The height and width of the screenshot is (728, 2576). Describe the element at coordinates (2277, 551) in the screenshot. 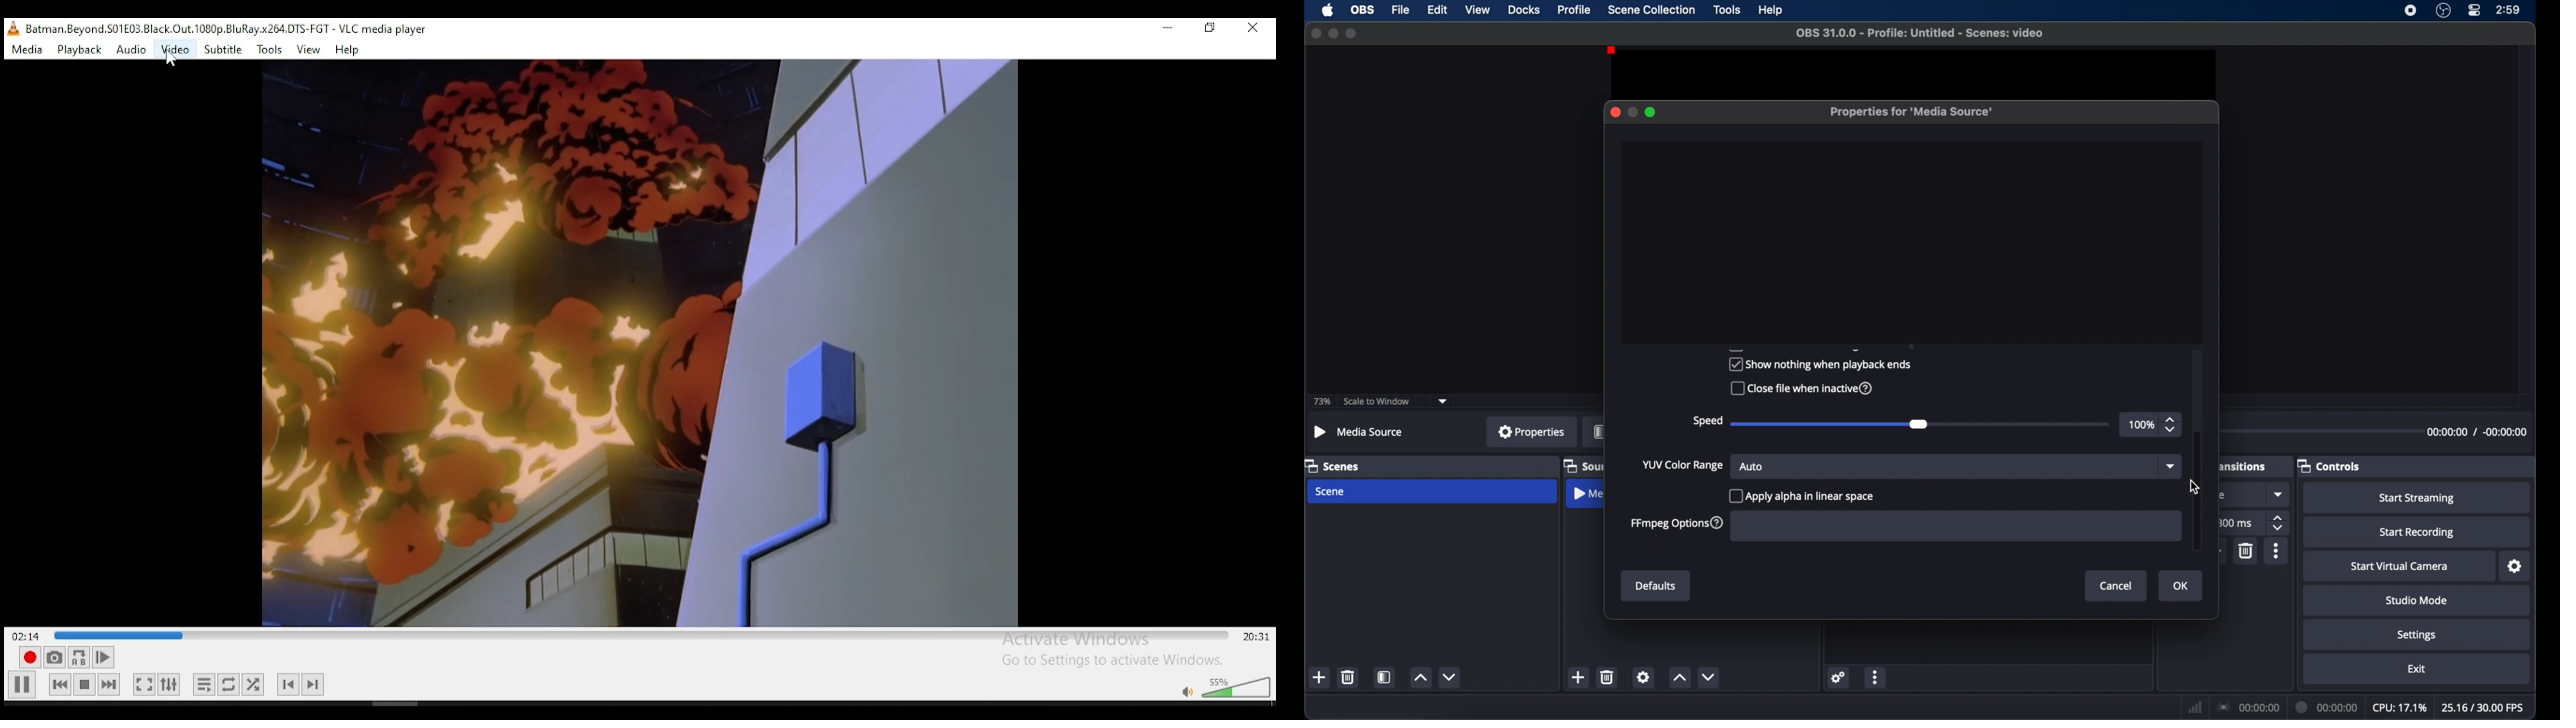

I see `more options` at that location.